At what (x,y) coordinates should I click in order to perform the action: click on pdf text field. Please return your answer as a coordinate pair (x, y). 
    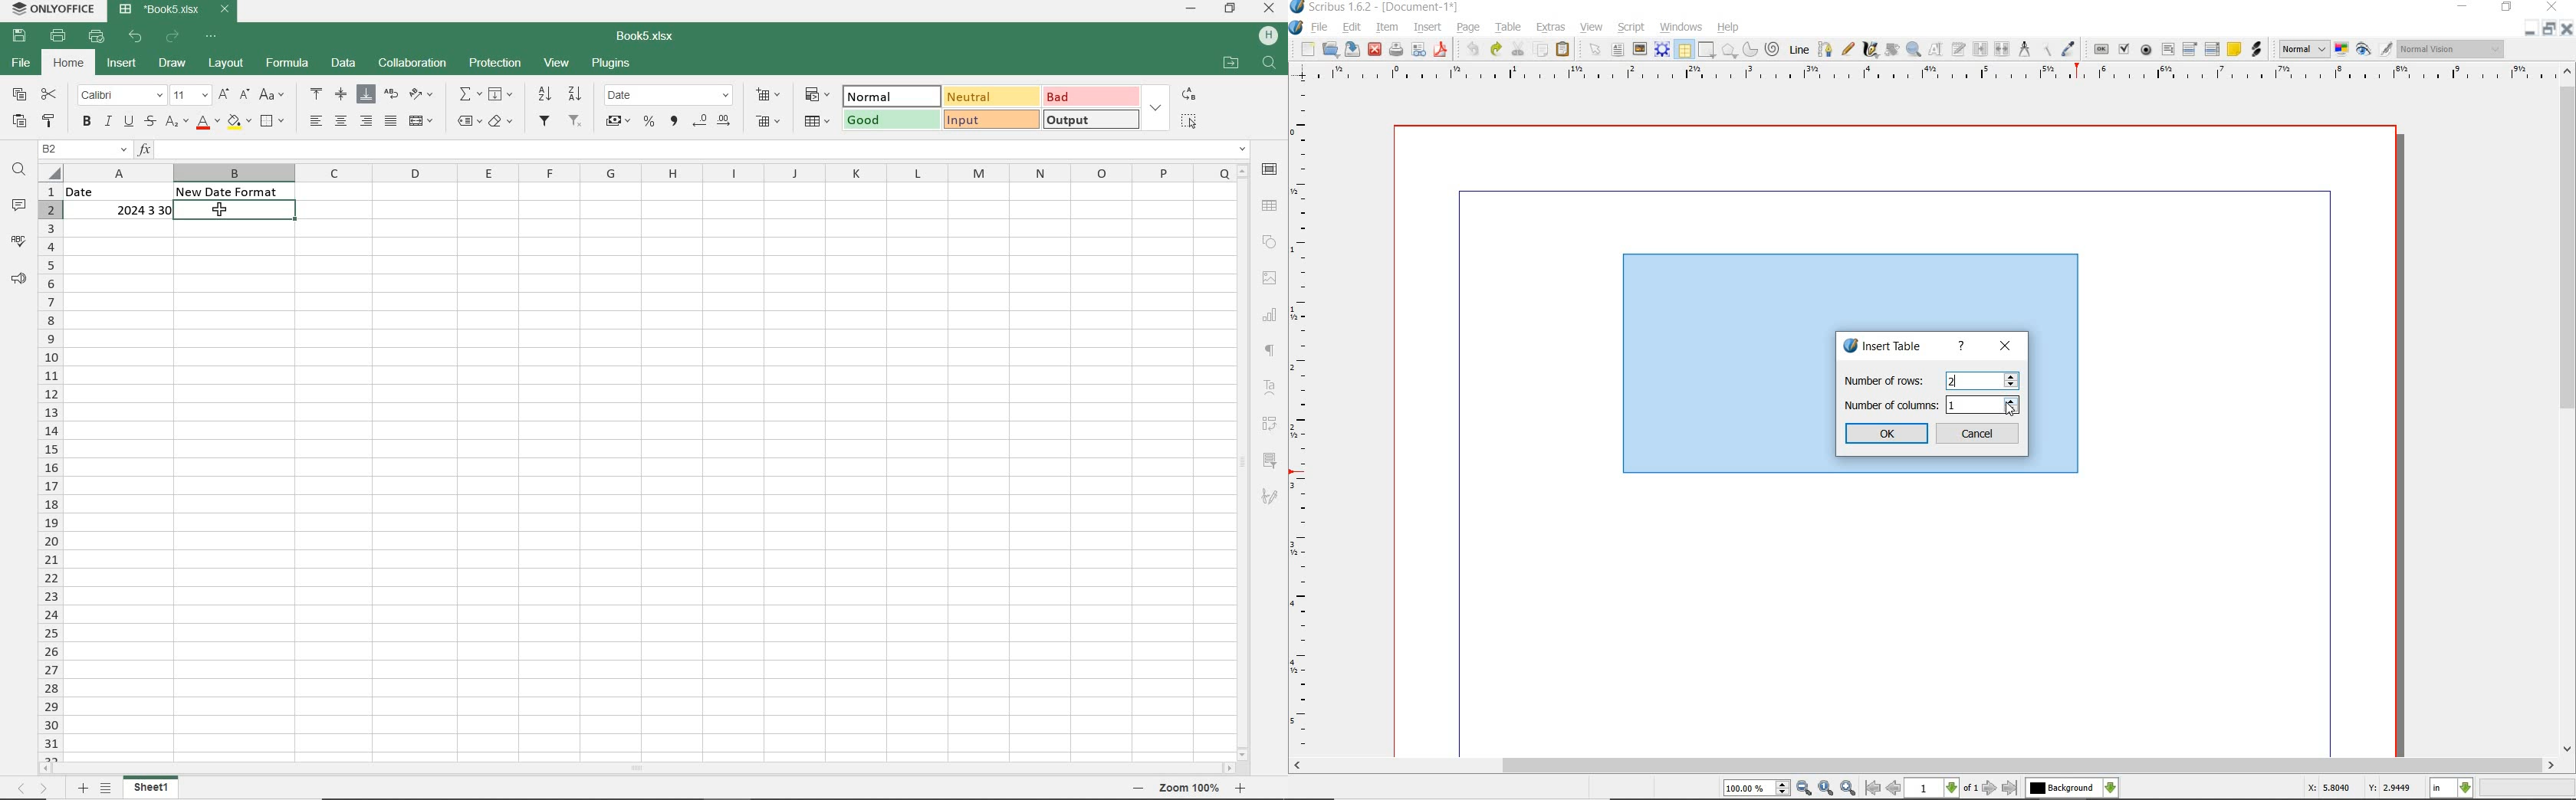
    Looking at the image, I should click on (2168, 49).